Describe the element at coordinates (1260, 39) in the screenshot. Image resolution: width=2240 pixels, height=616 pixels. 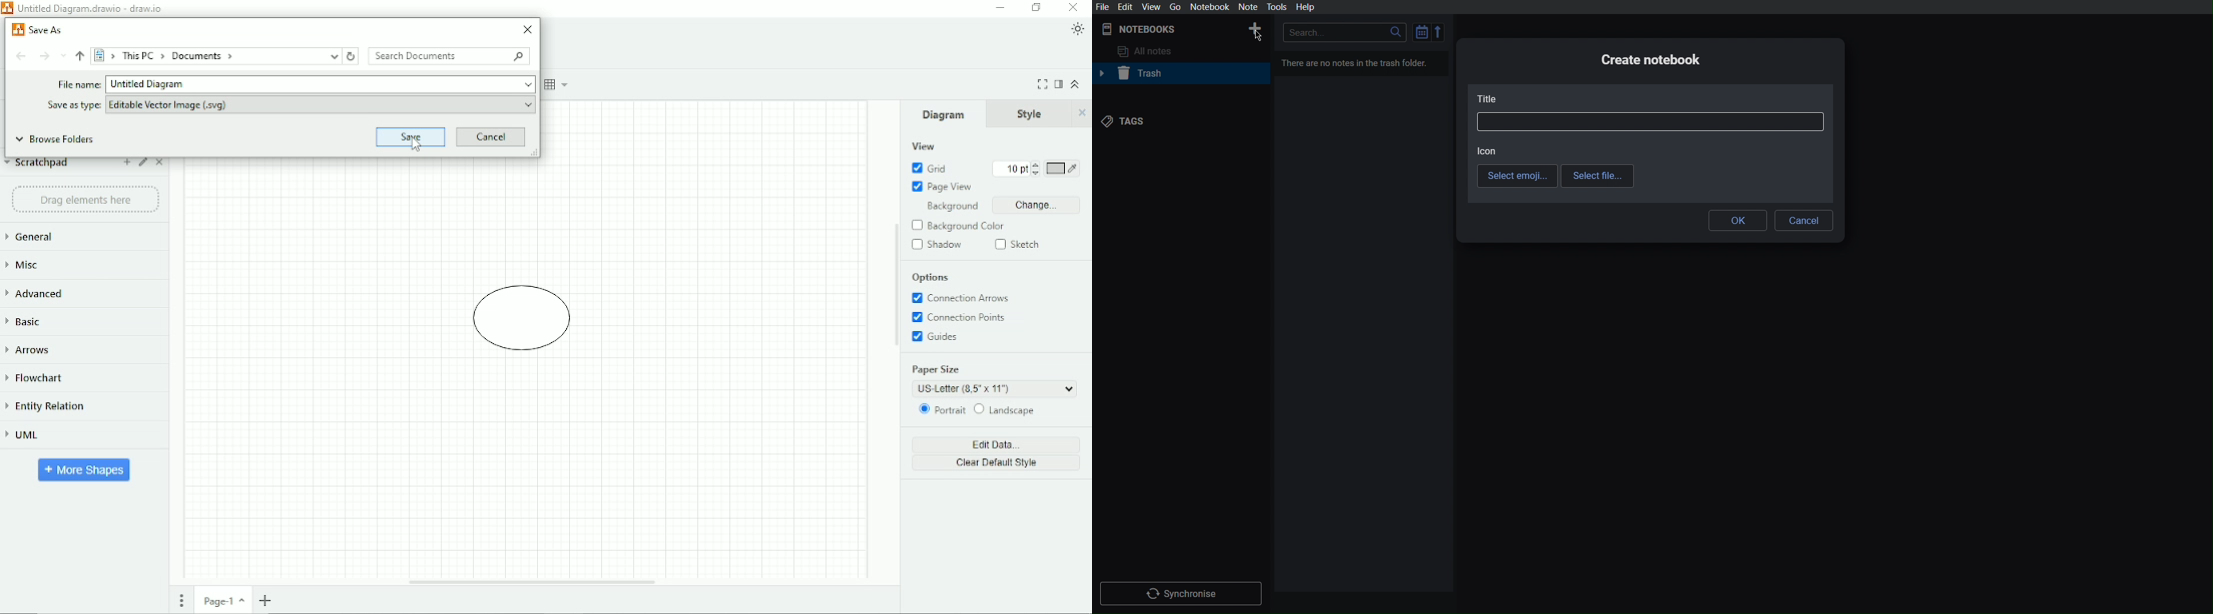
I see `cursor` at that location.